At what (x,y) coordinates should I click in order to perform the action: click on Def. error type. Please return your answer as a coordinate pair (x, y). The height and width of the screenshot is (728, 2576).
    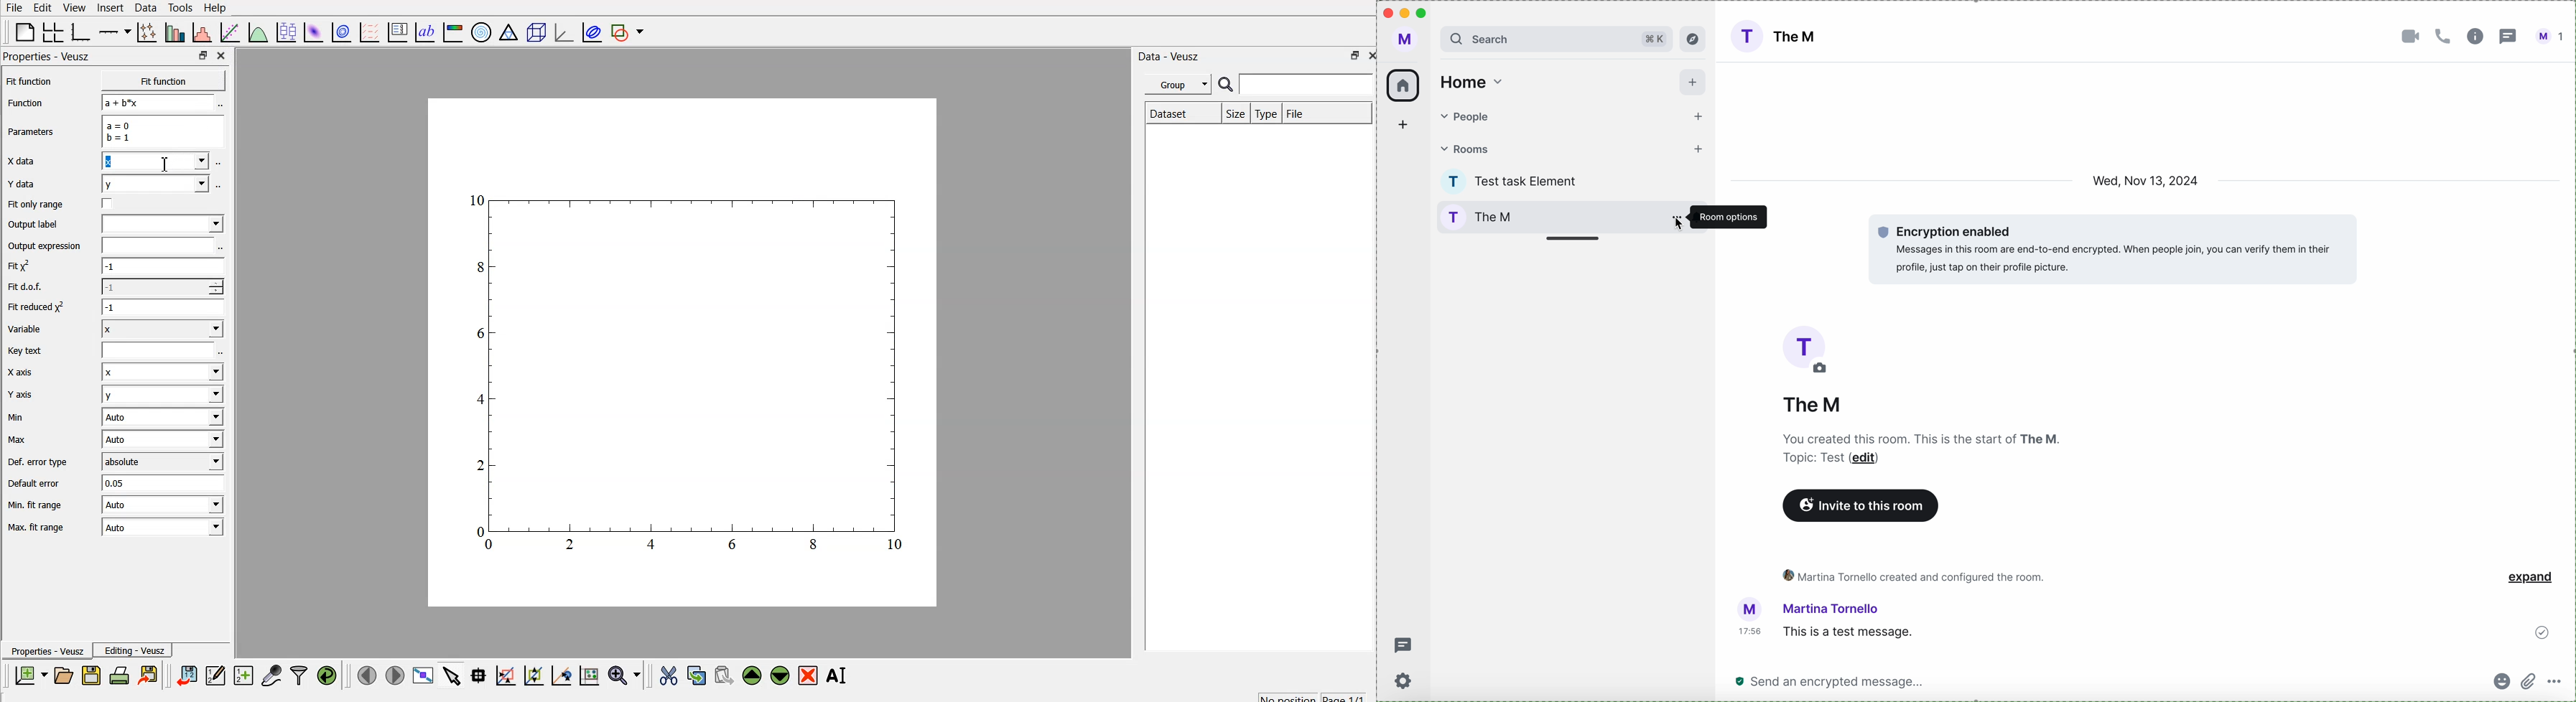
    Looking at the image, I should click on (34, 462).